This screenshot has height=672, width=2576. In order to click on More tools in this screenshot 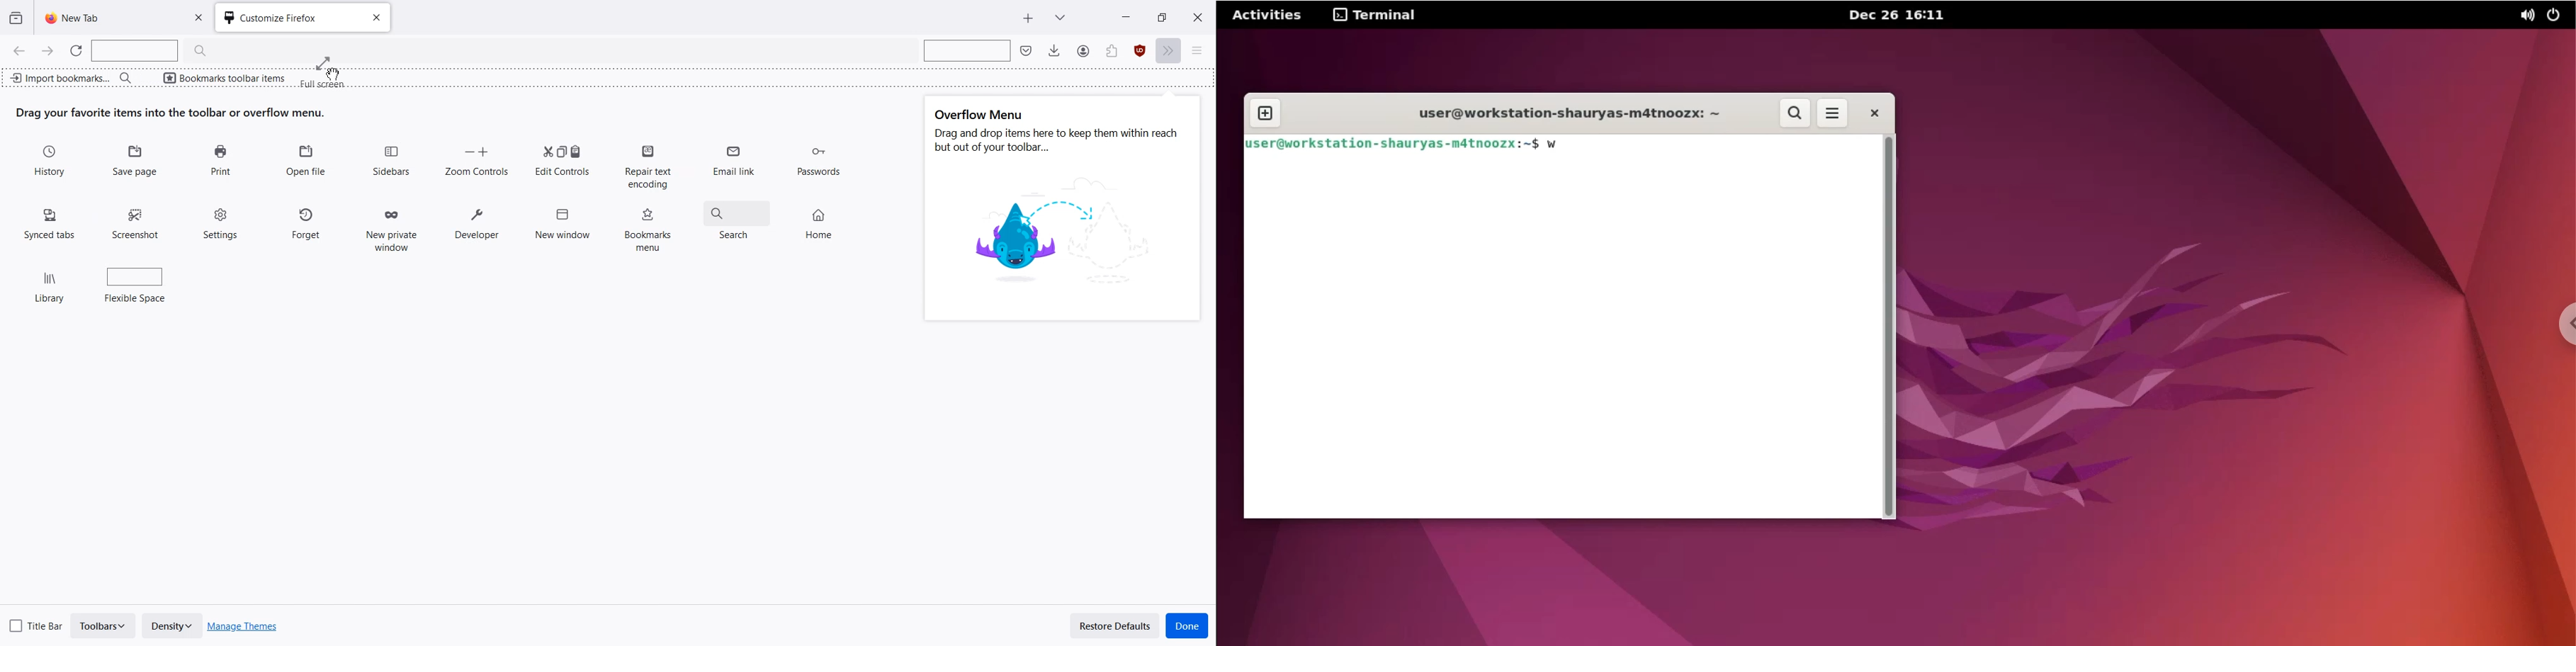, I will do `click(1171, 51)`.